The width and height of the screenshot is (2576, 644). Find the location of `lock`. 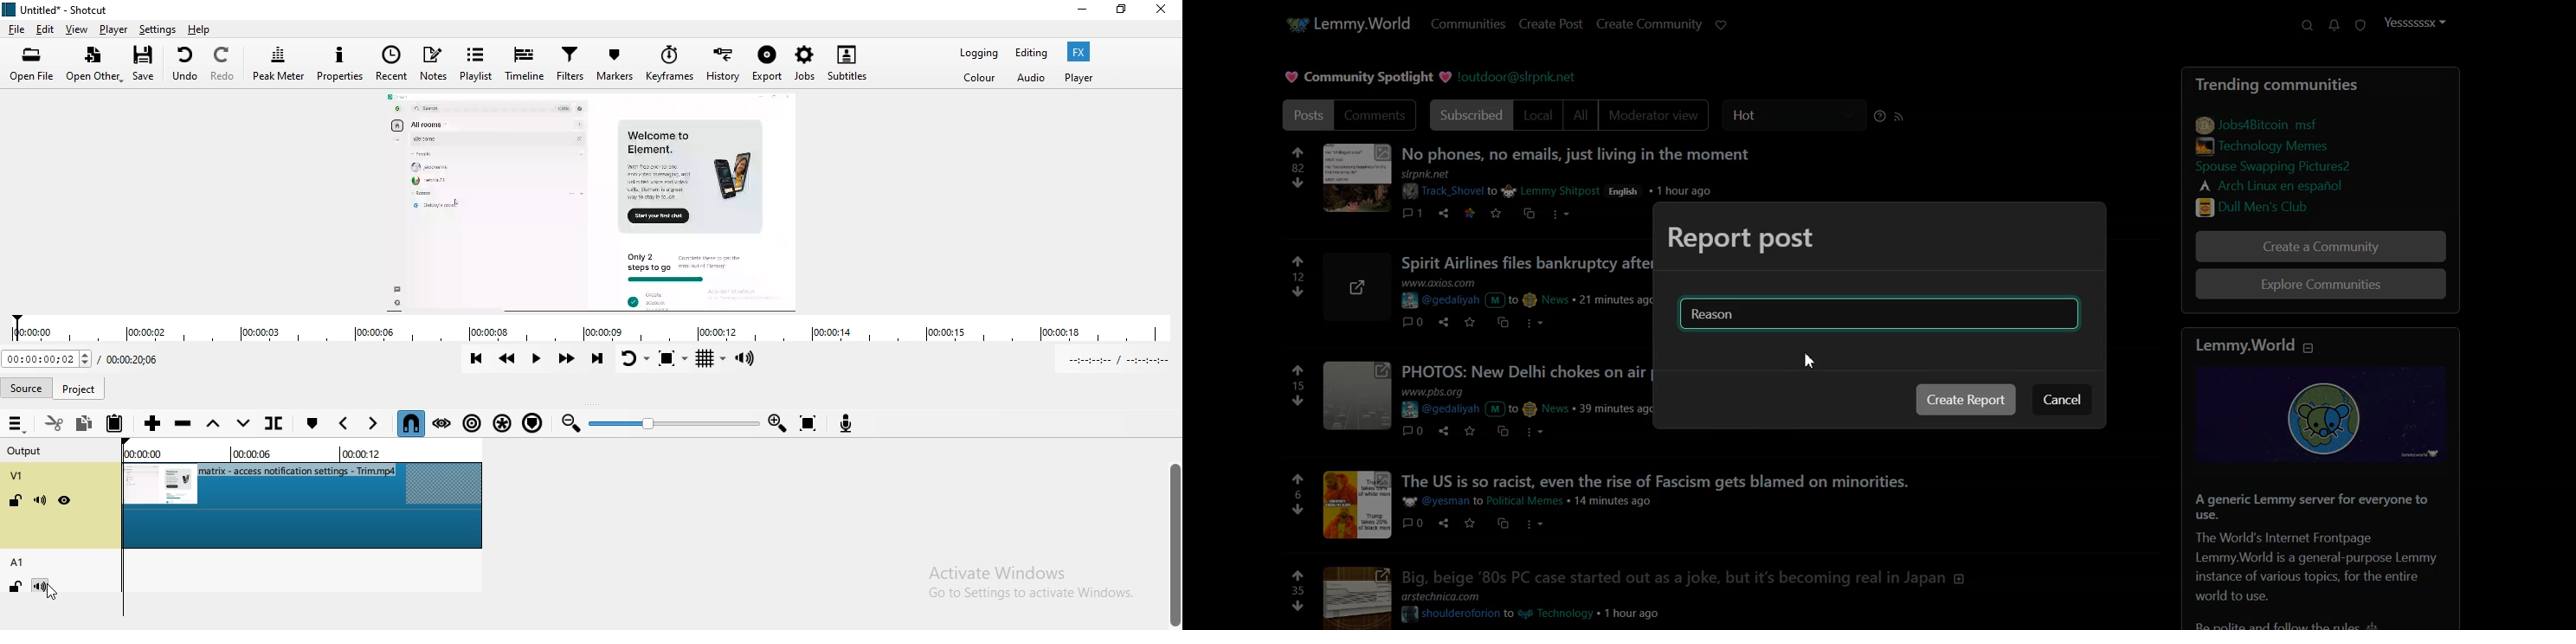

lock is located at coordinates (15, 587).